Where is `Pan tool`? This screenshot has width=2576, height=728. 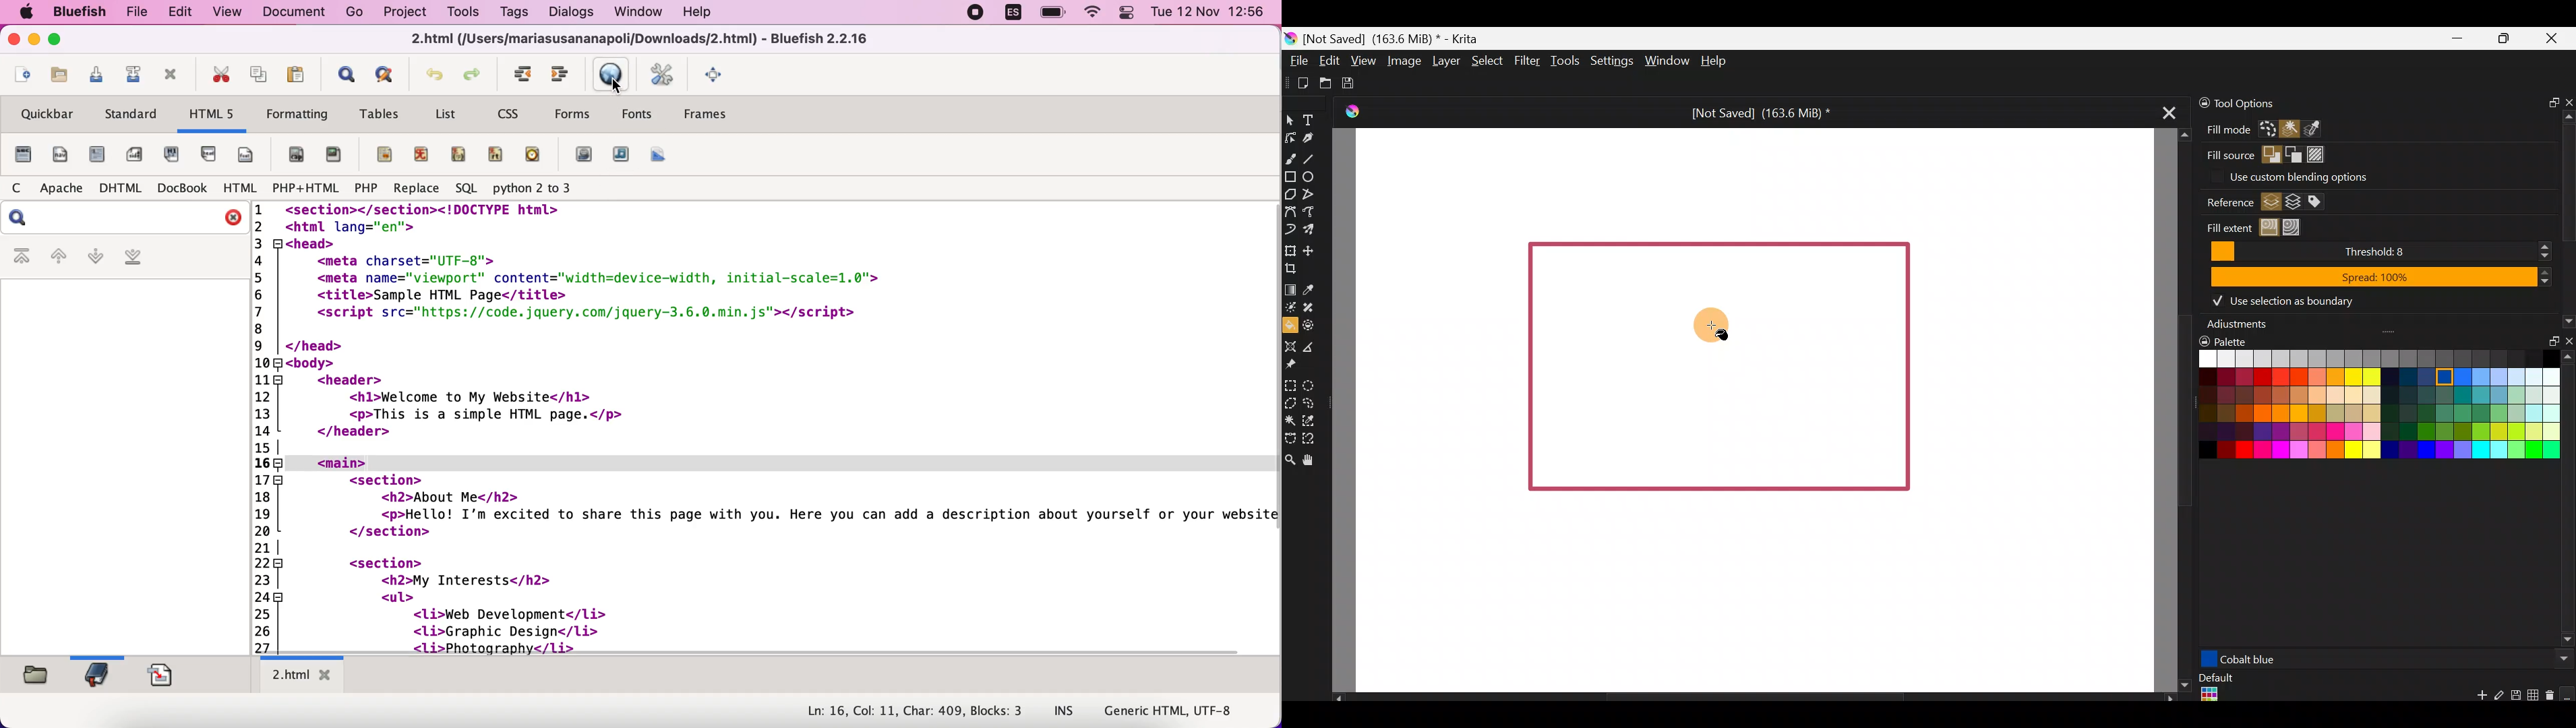
Pan tool is located at coordinates (1313, 458).